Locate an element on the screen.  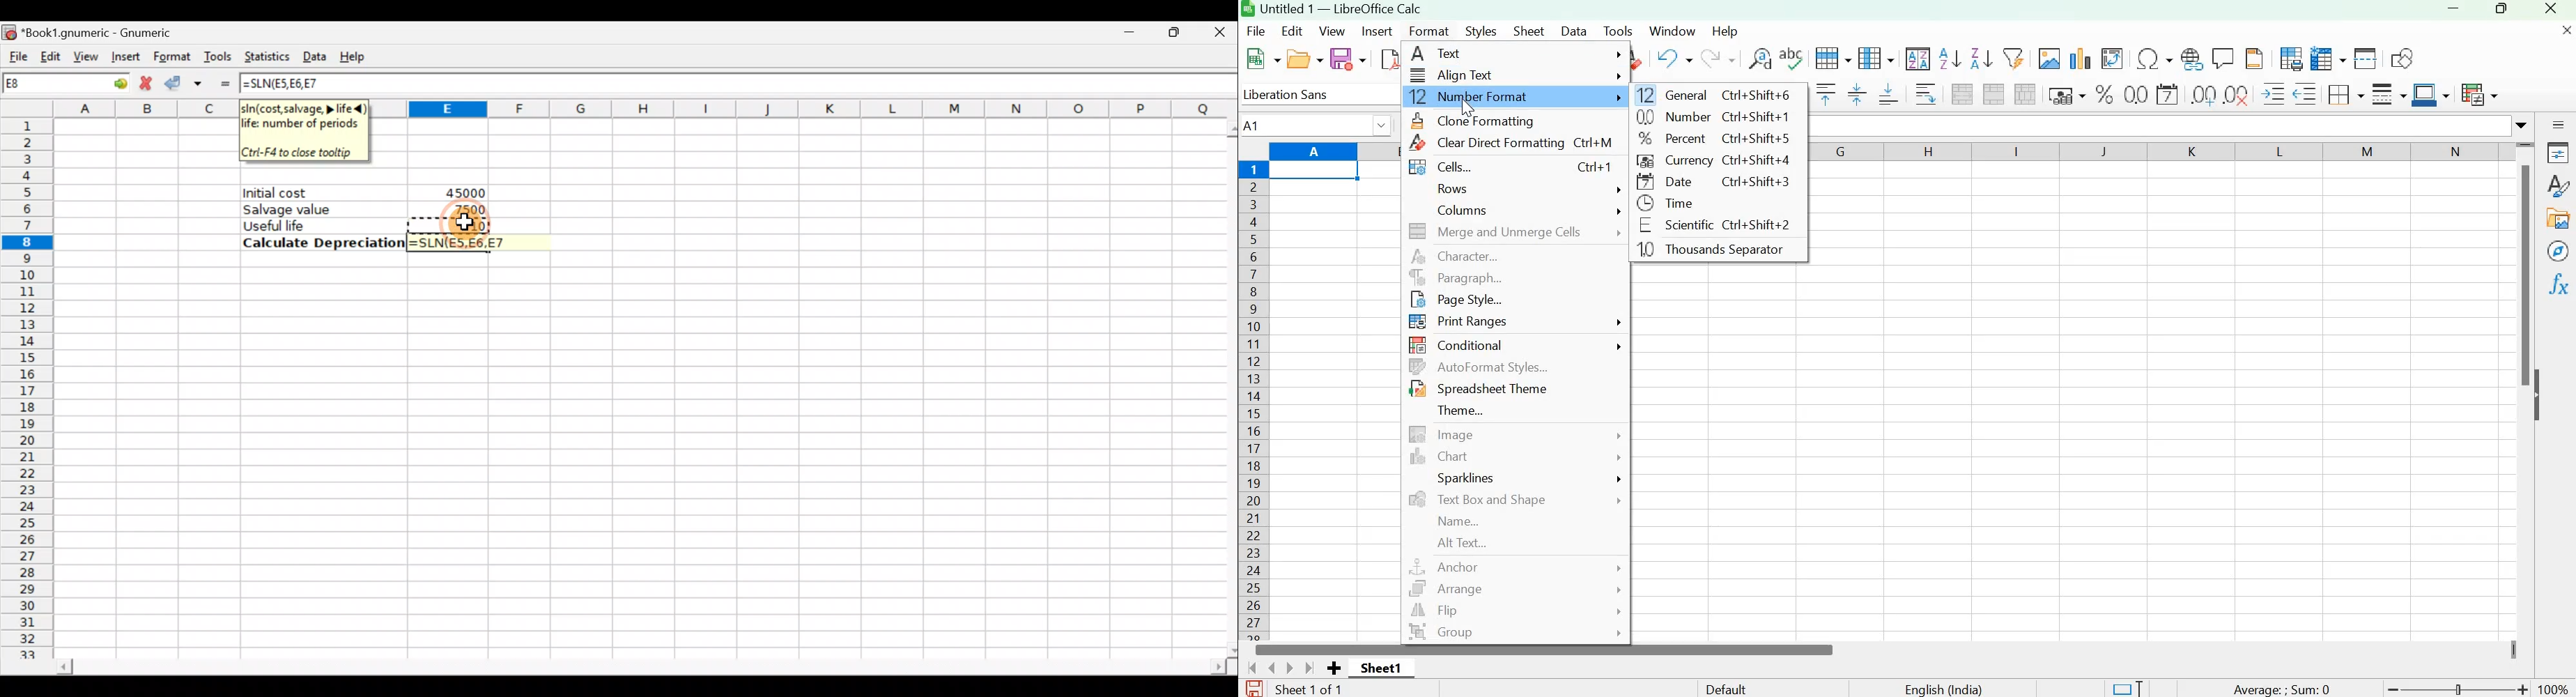
Initial cost is located at coordinates (325, 193).